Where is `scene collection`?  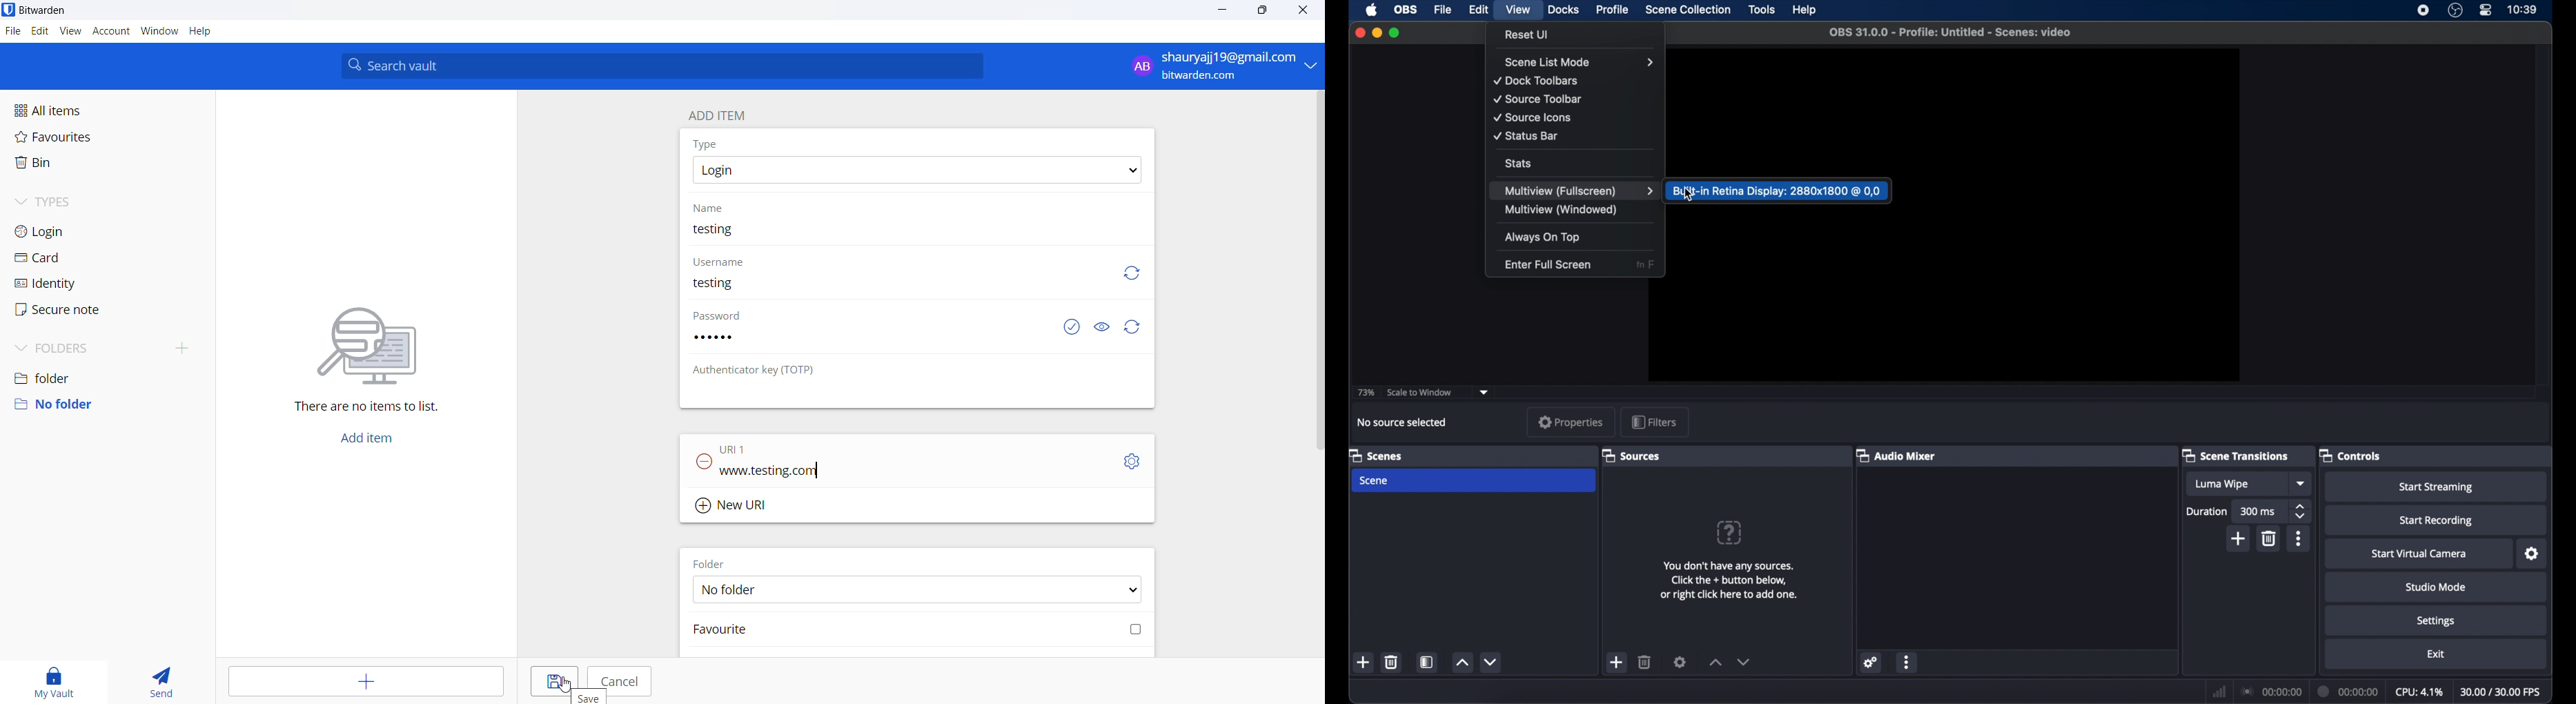
scene collection is located at coordinates (1689, 10).